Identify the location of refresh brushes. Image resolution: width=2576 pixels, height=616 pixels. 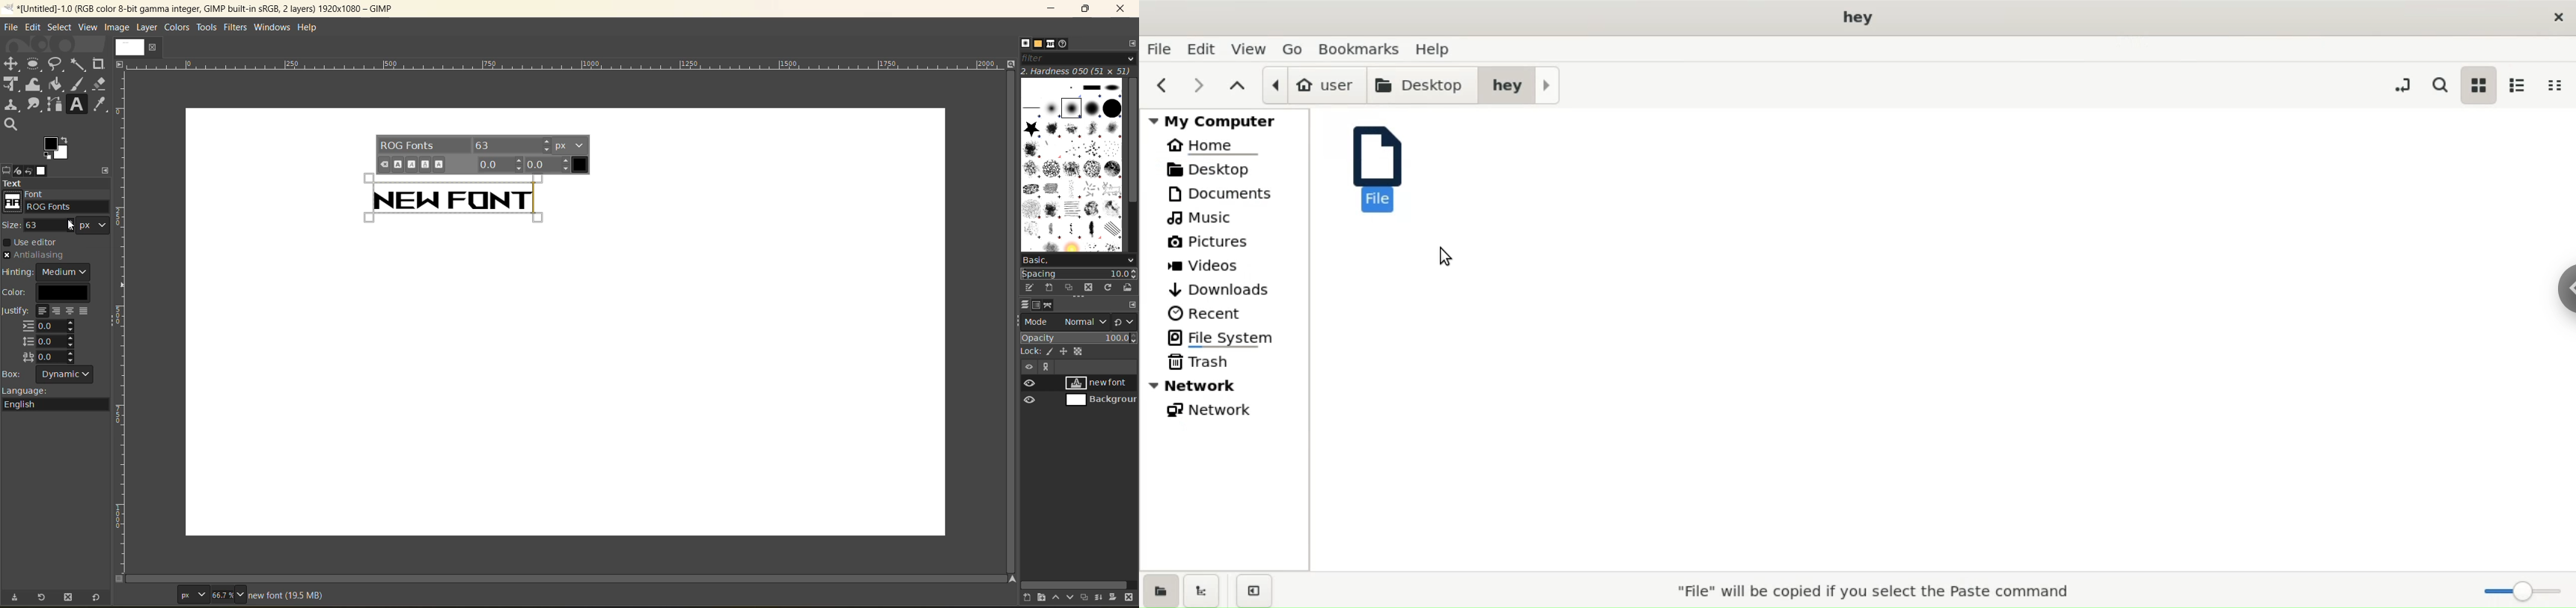
(1107, 288).